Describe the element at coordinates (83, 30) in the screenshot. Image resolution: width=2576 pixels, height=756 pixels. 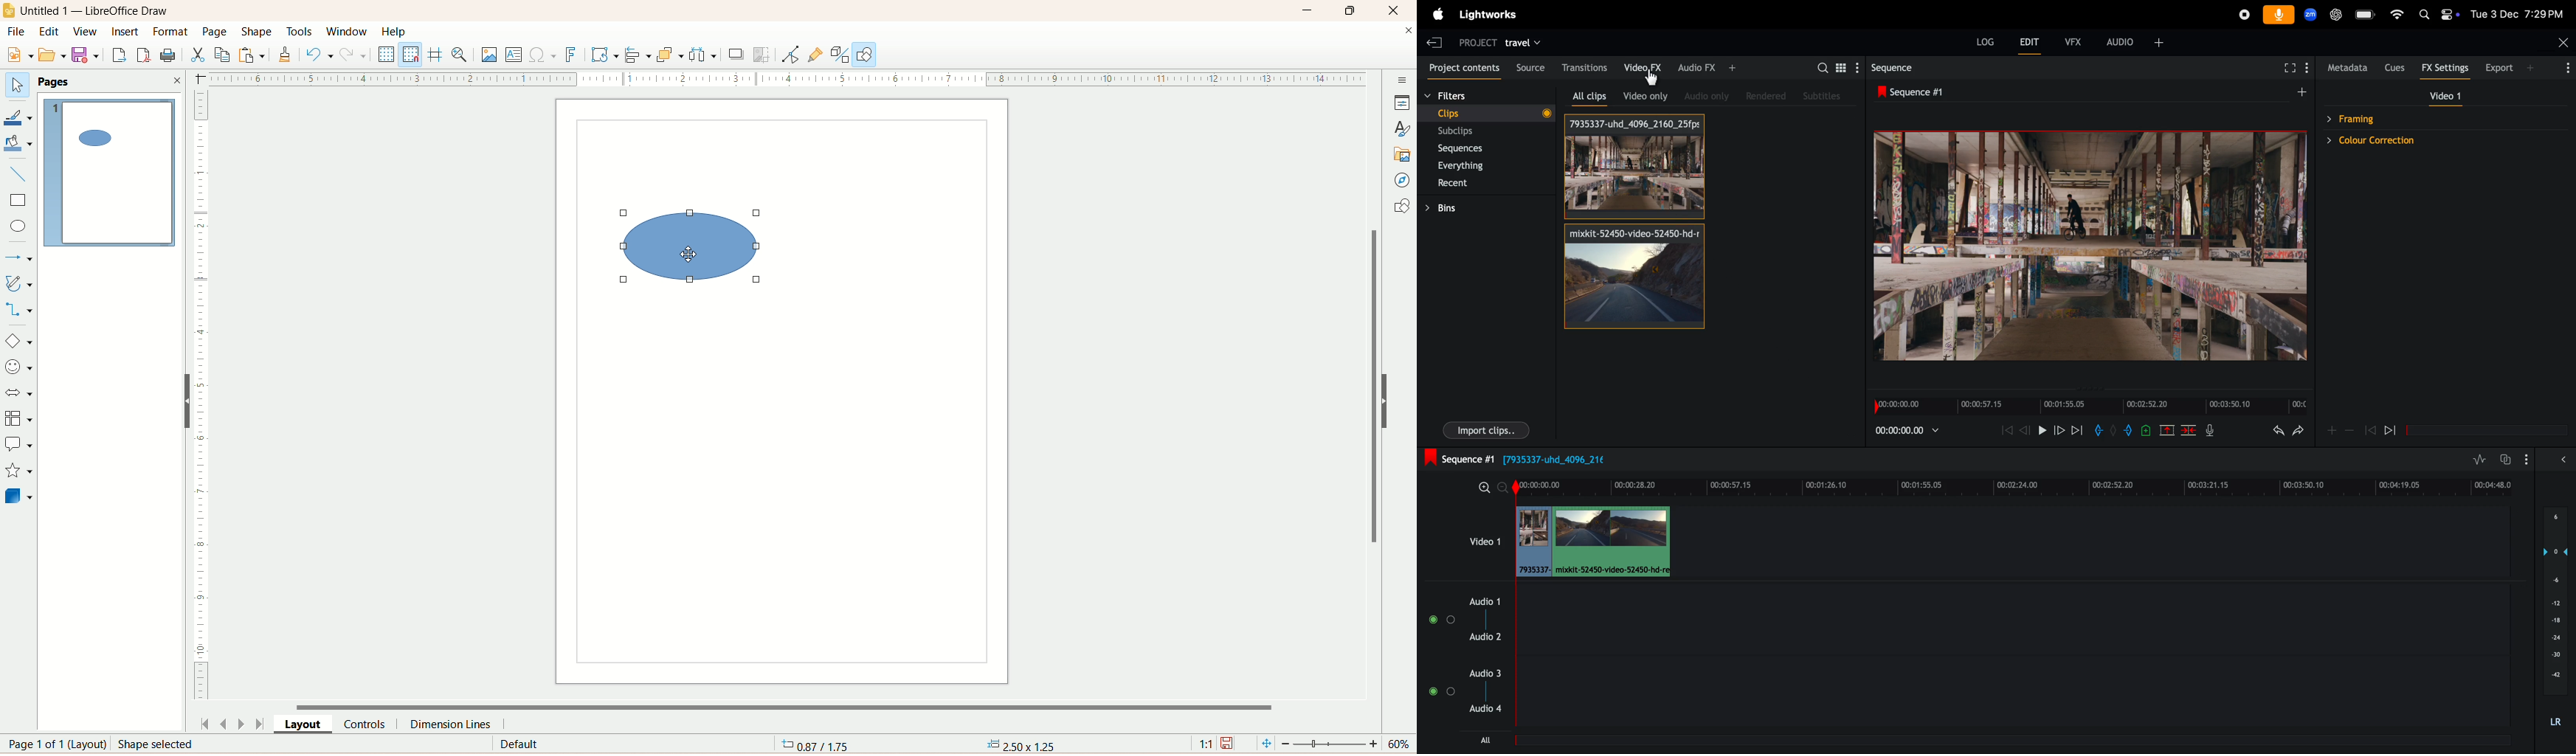
I see `view` at that location.